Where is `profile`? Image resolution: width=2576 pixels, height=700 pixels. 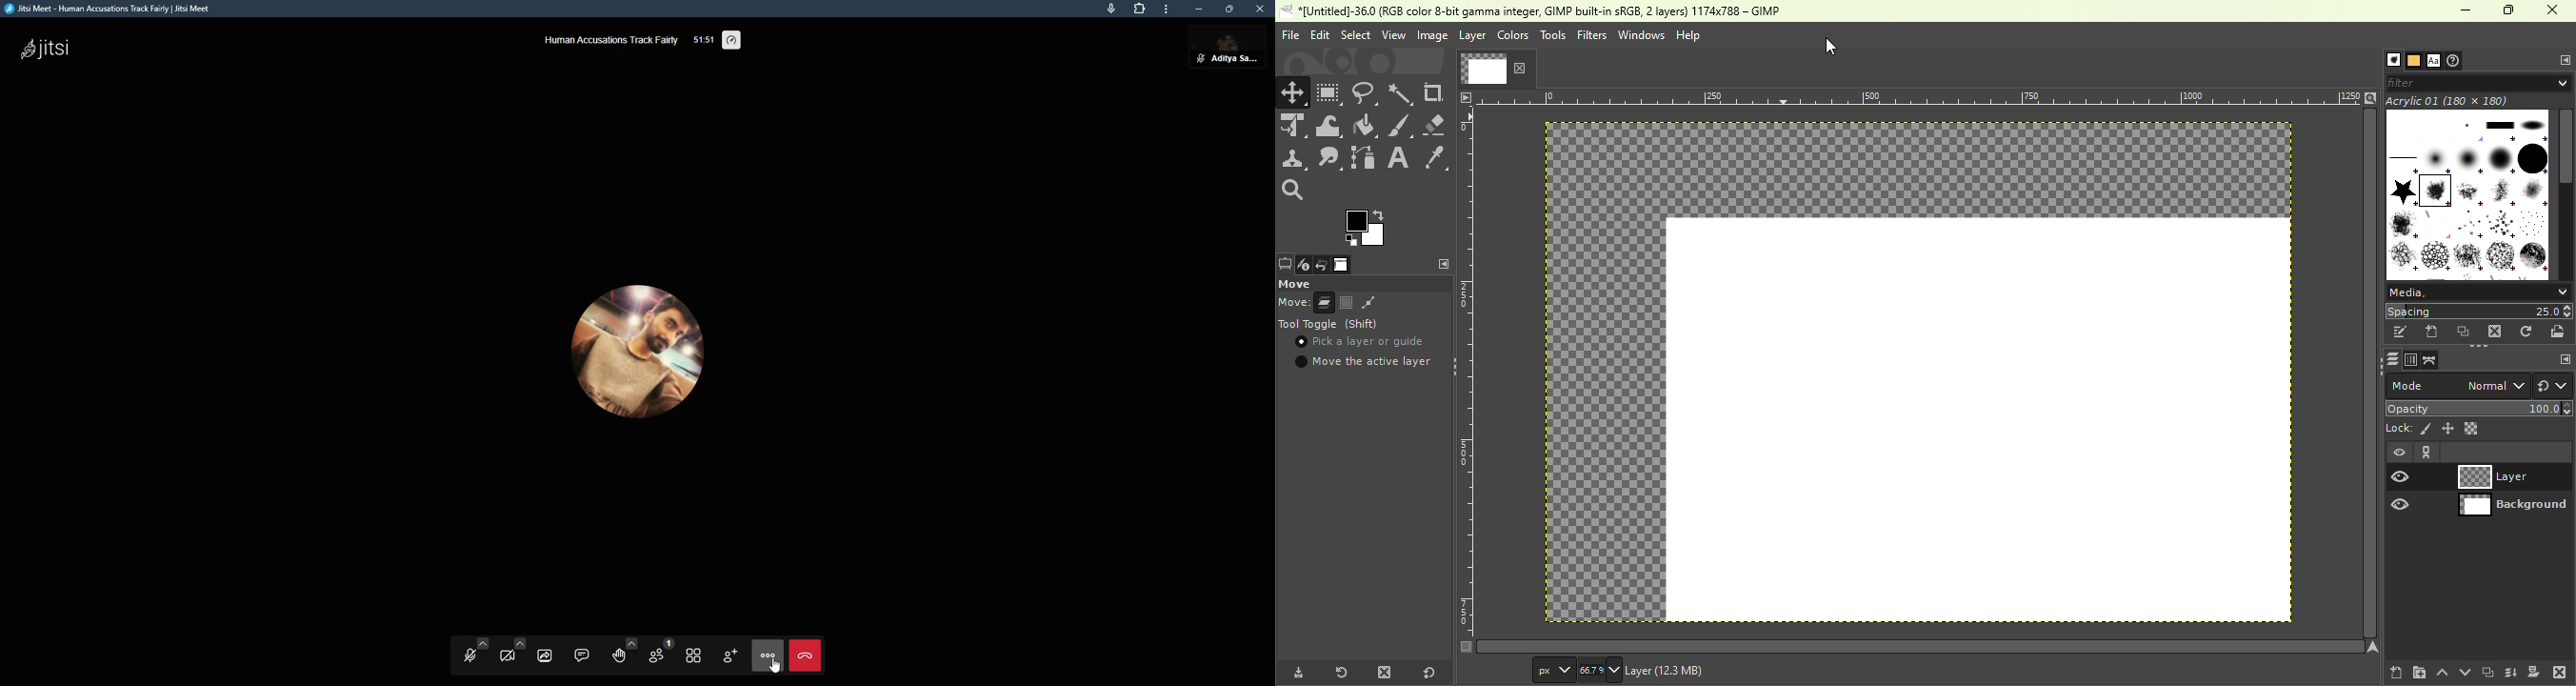 profile is located at coordinates (1237, 51).